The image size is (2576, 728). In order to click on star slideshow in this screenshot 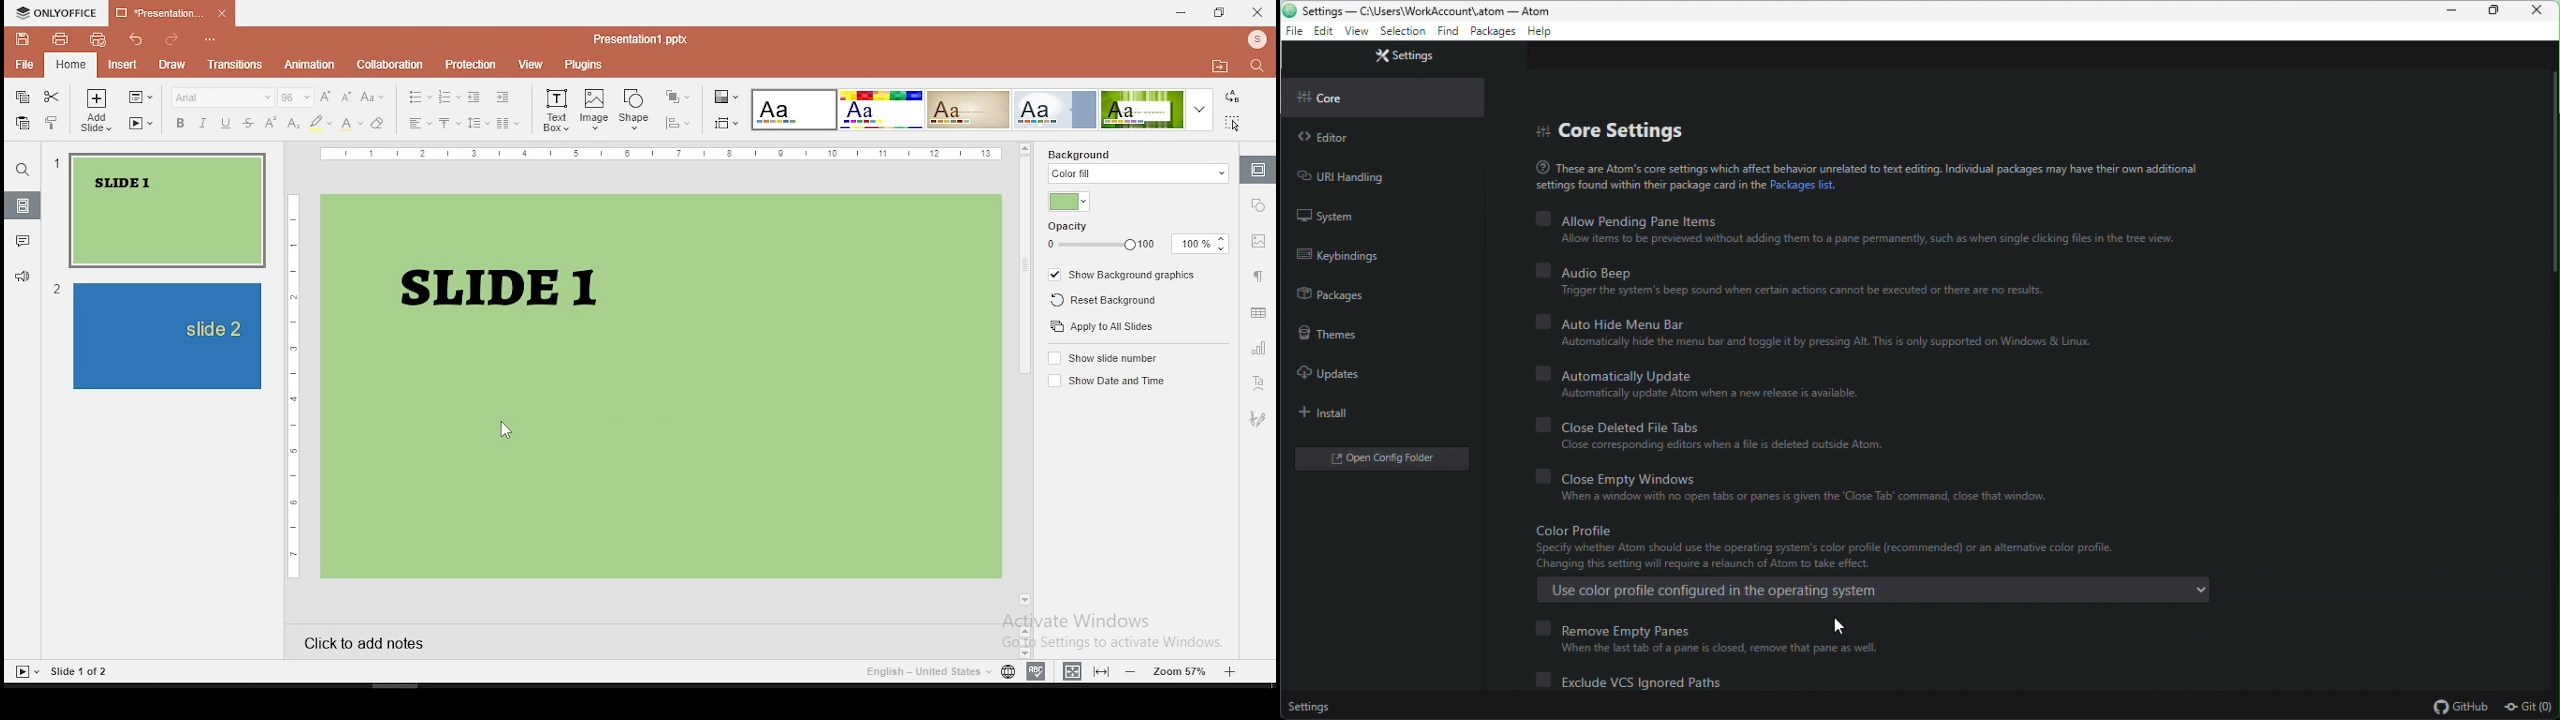, I will do `click(141, 122)`.